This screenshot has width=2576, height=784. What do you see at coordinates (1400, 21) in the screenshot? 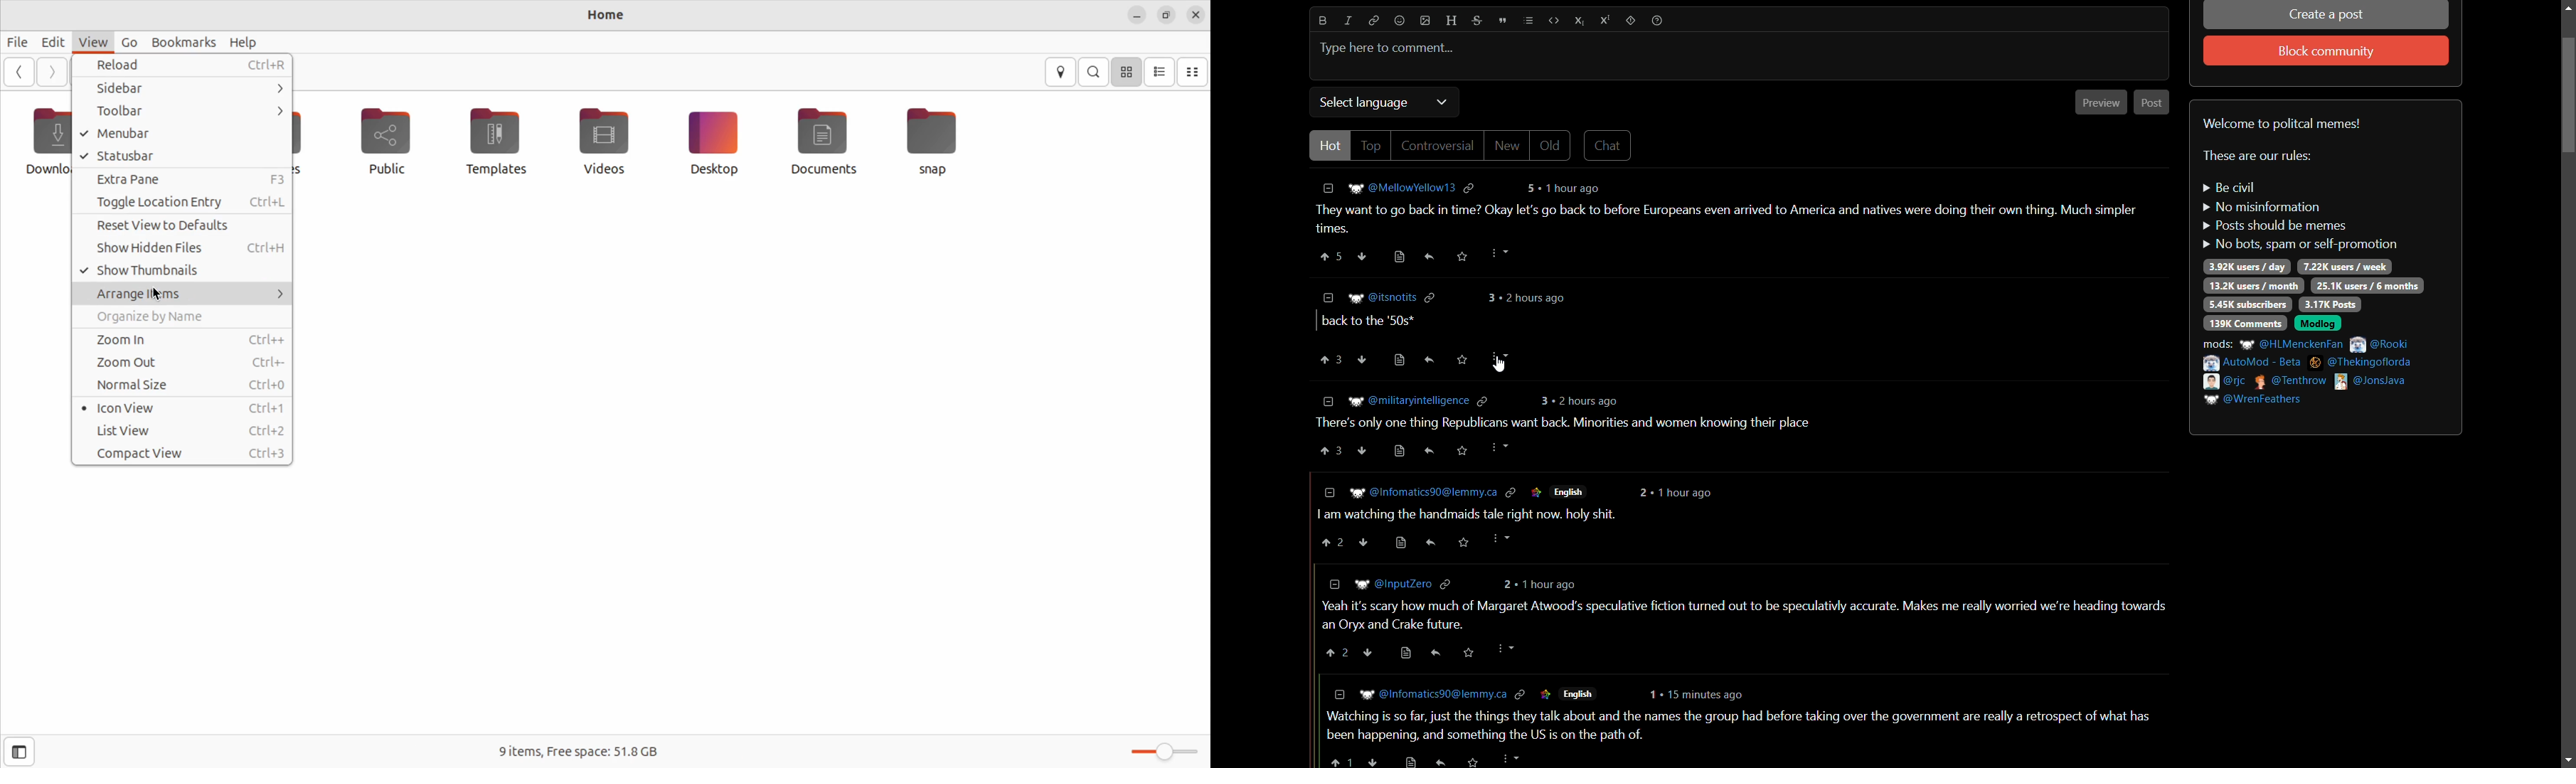
I see `emoji` at bounding box center [1400, 21].